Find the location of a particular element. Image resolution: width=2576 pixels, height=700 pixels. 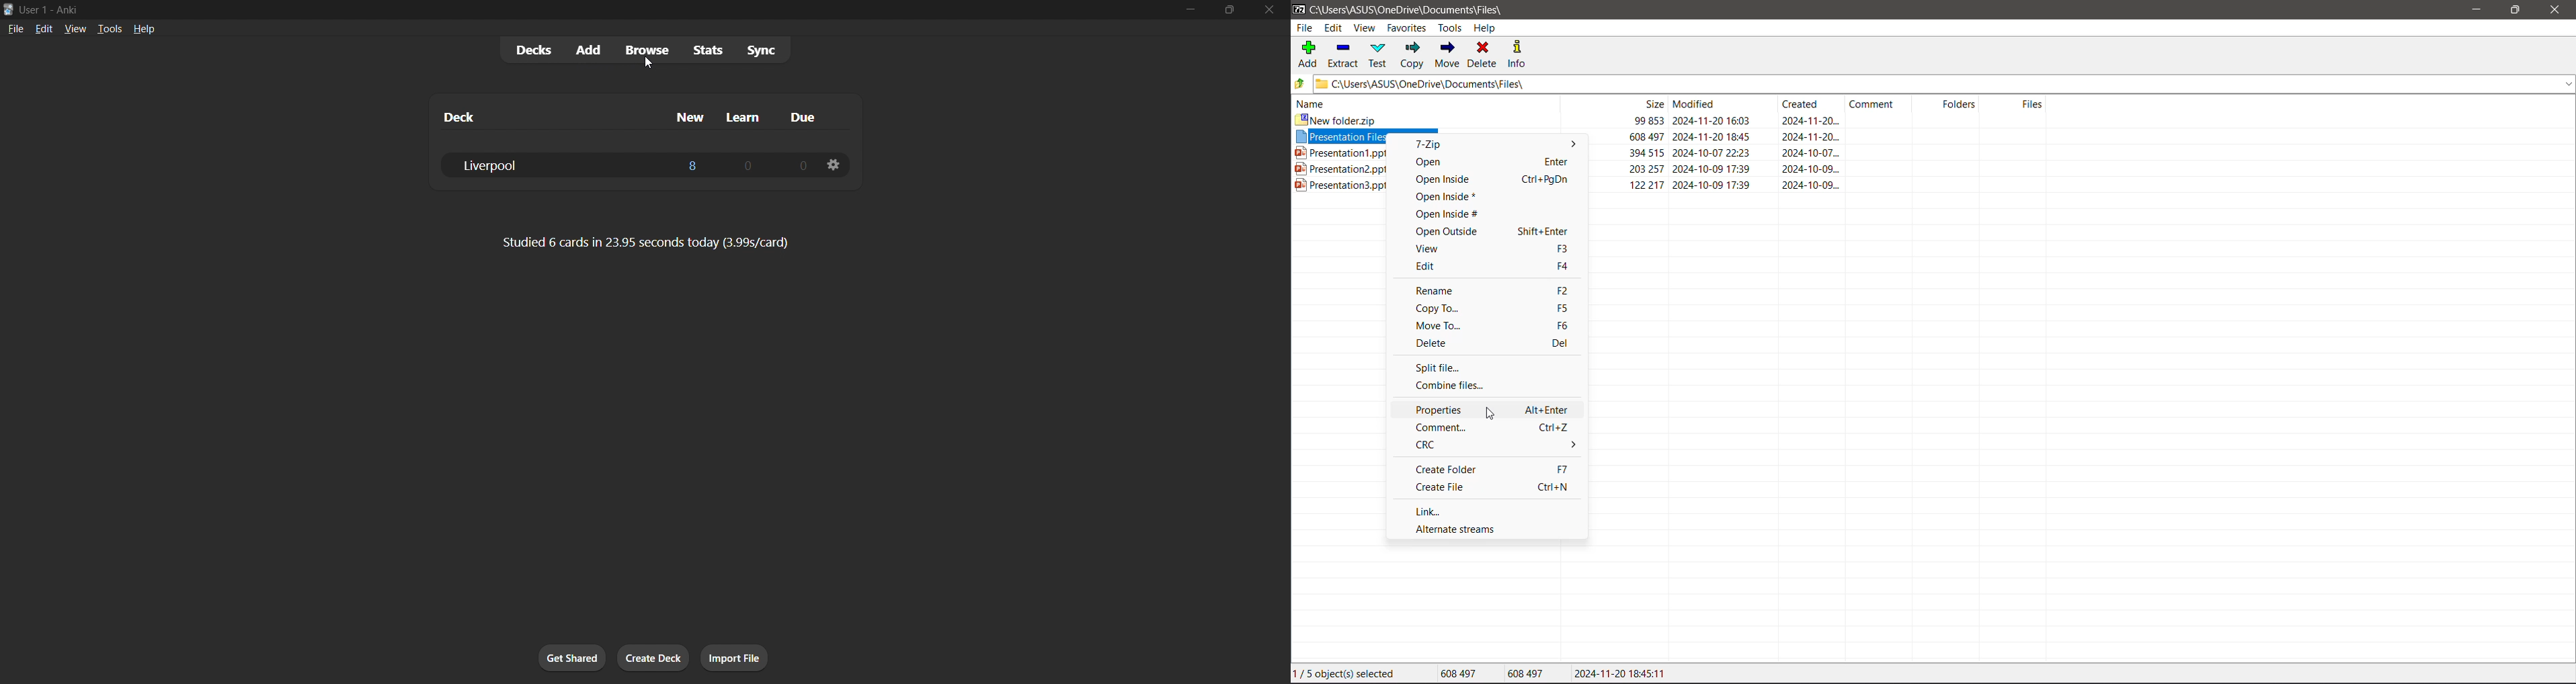

Files is located at coordinates (2015, 104).